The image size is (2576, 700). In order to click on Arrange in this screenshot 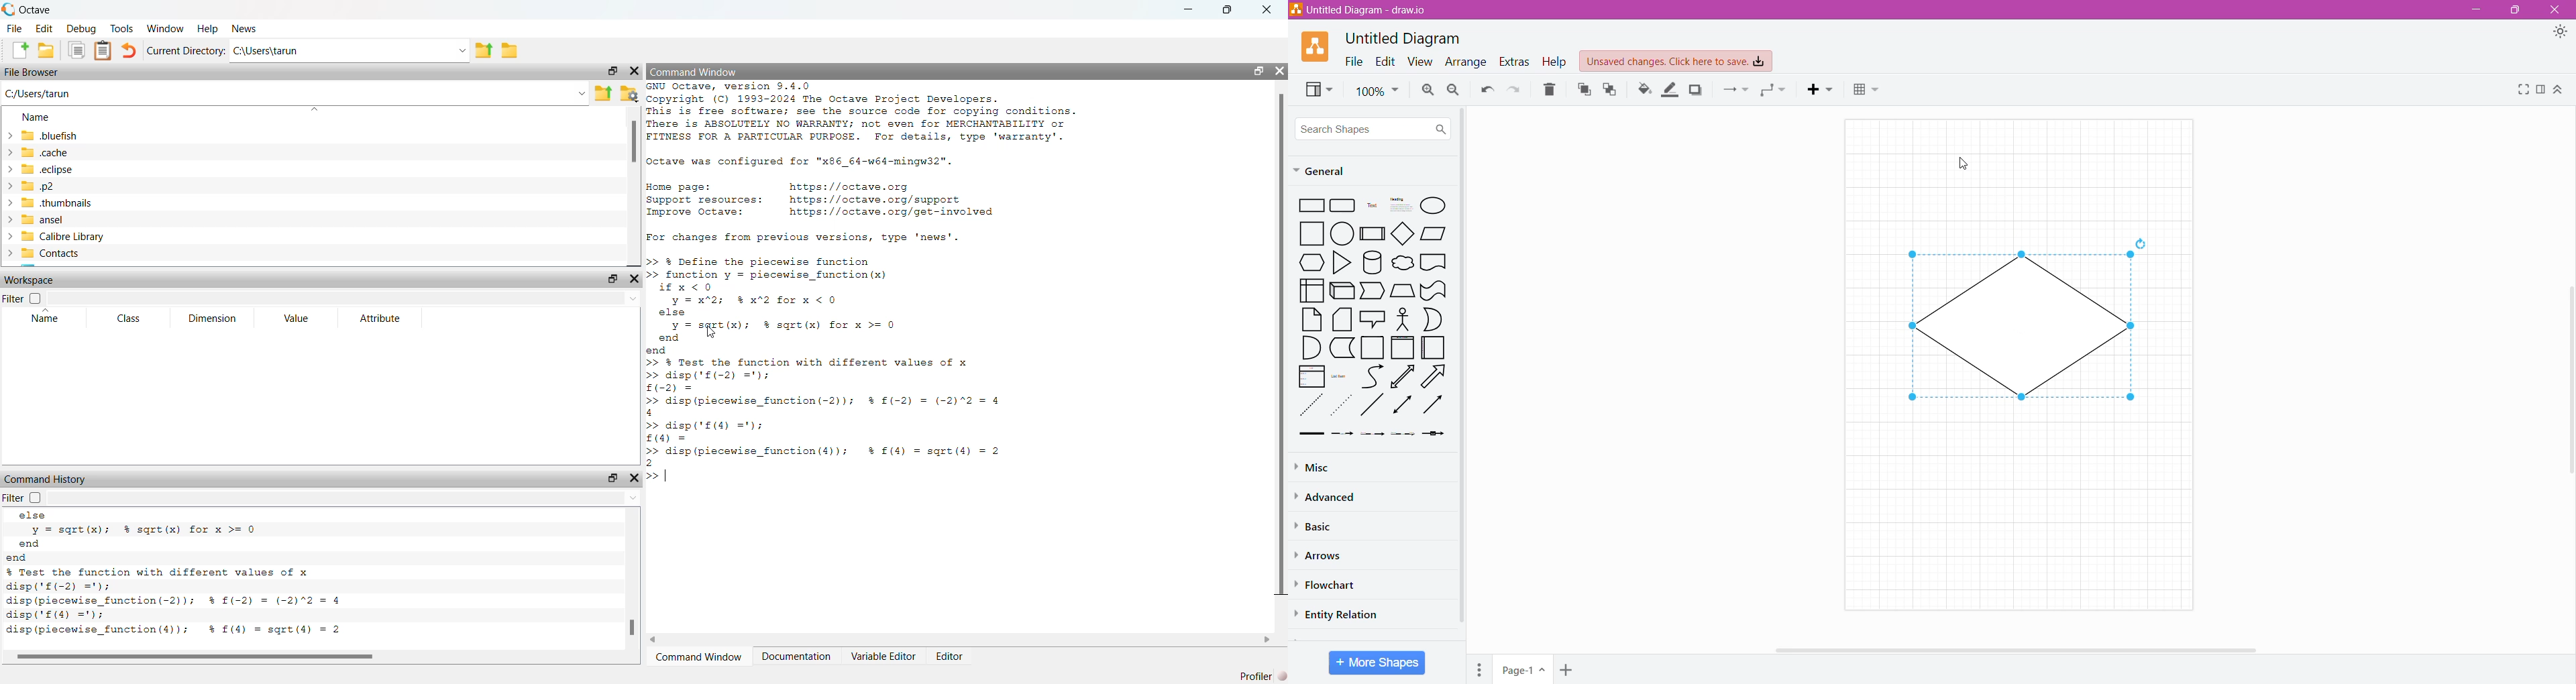, I will do `click(1464, 63)`.